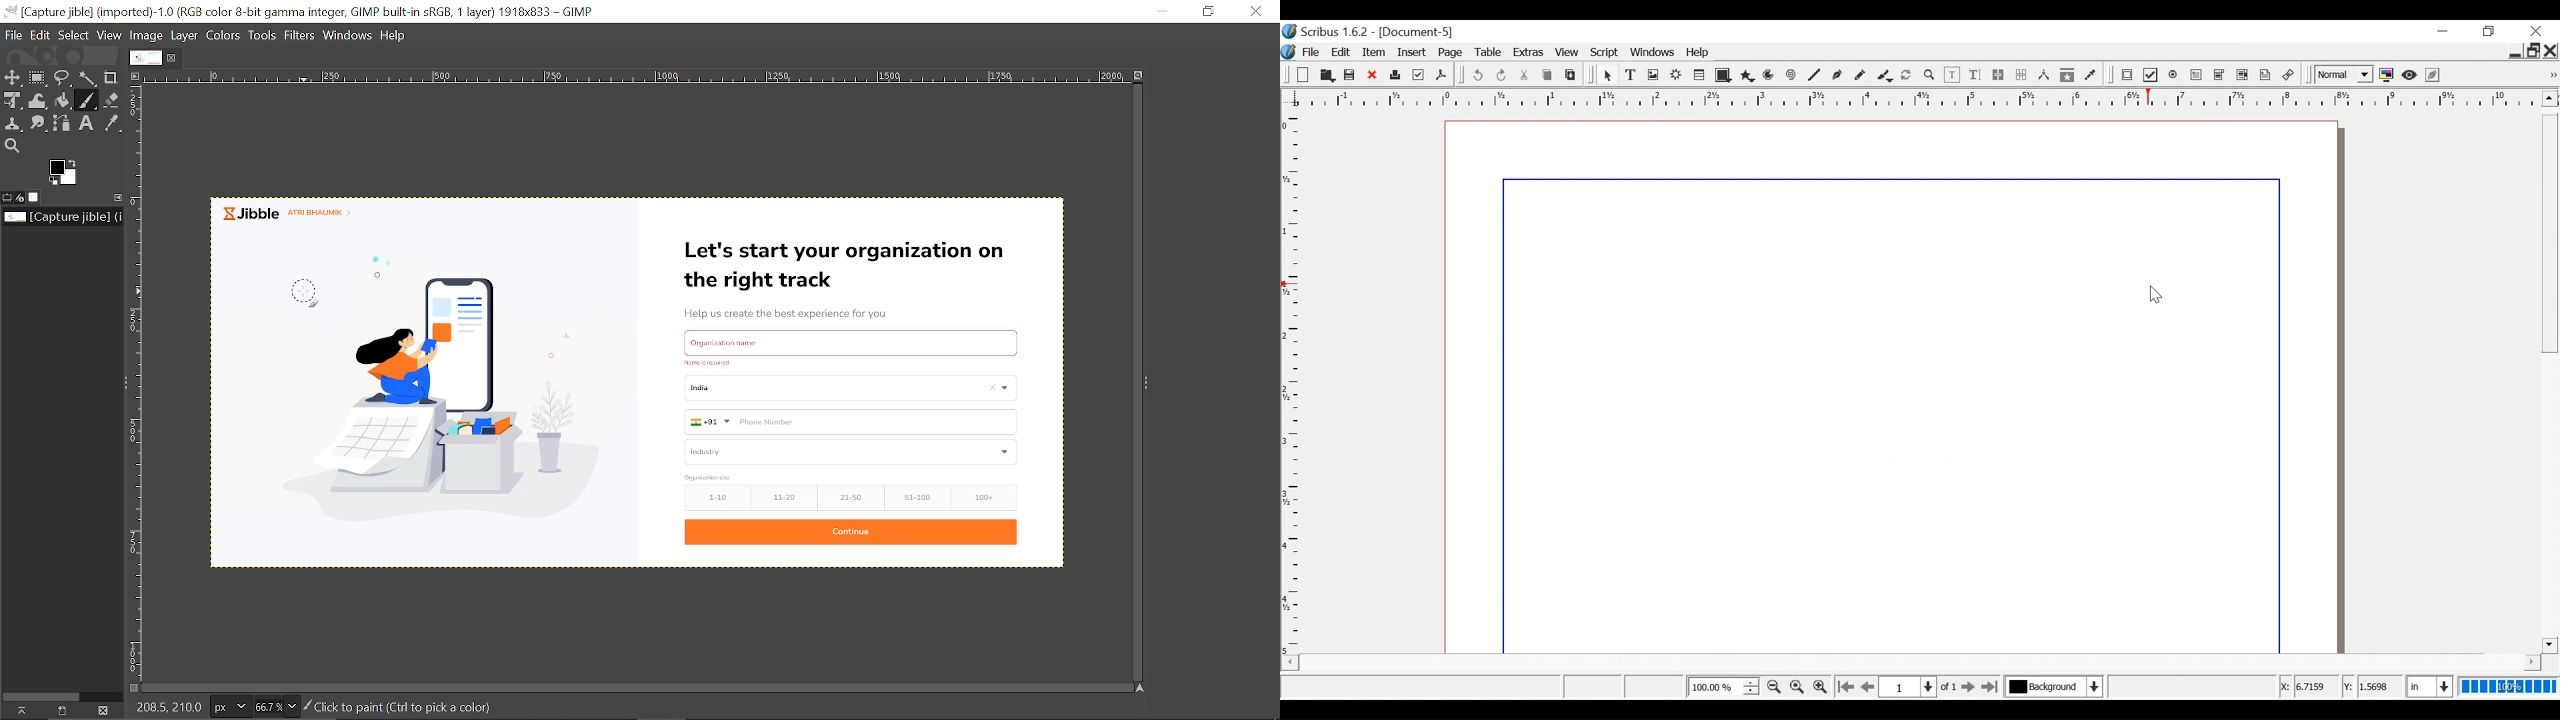  What do you see at coordinates (1549, 75) in the screenshot?
I see `Copy` at bounding box center [1549, 75].